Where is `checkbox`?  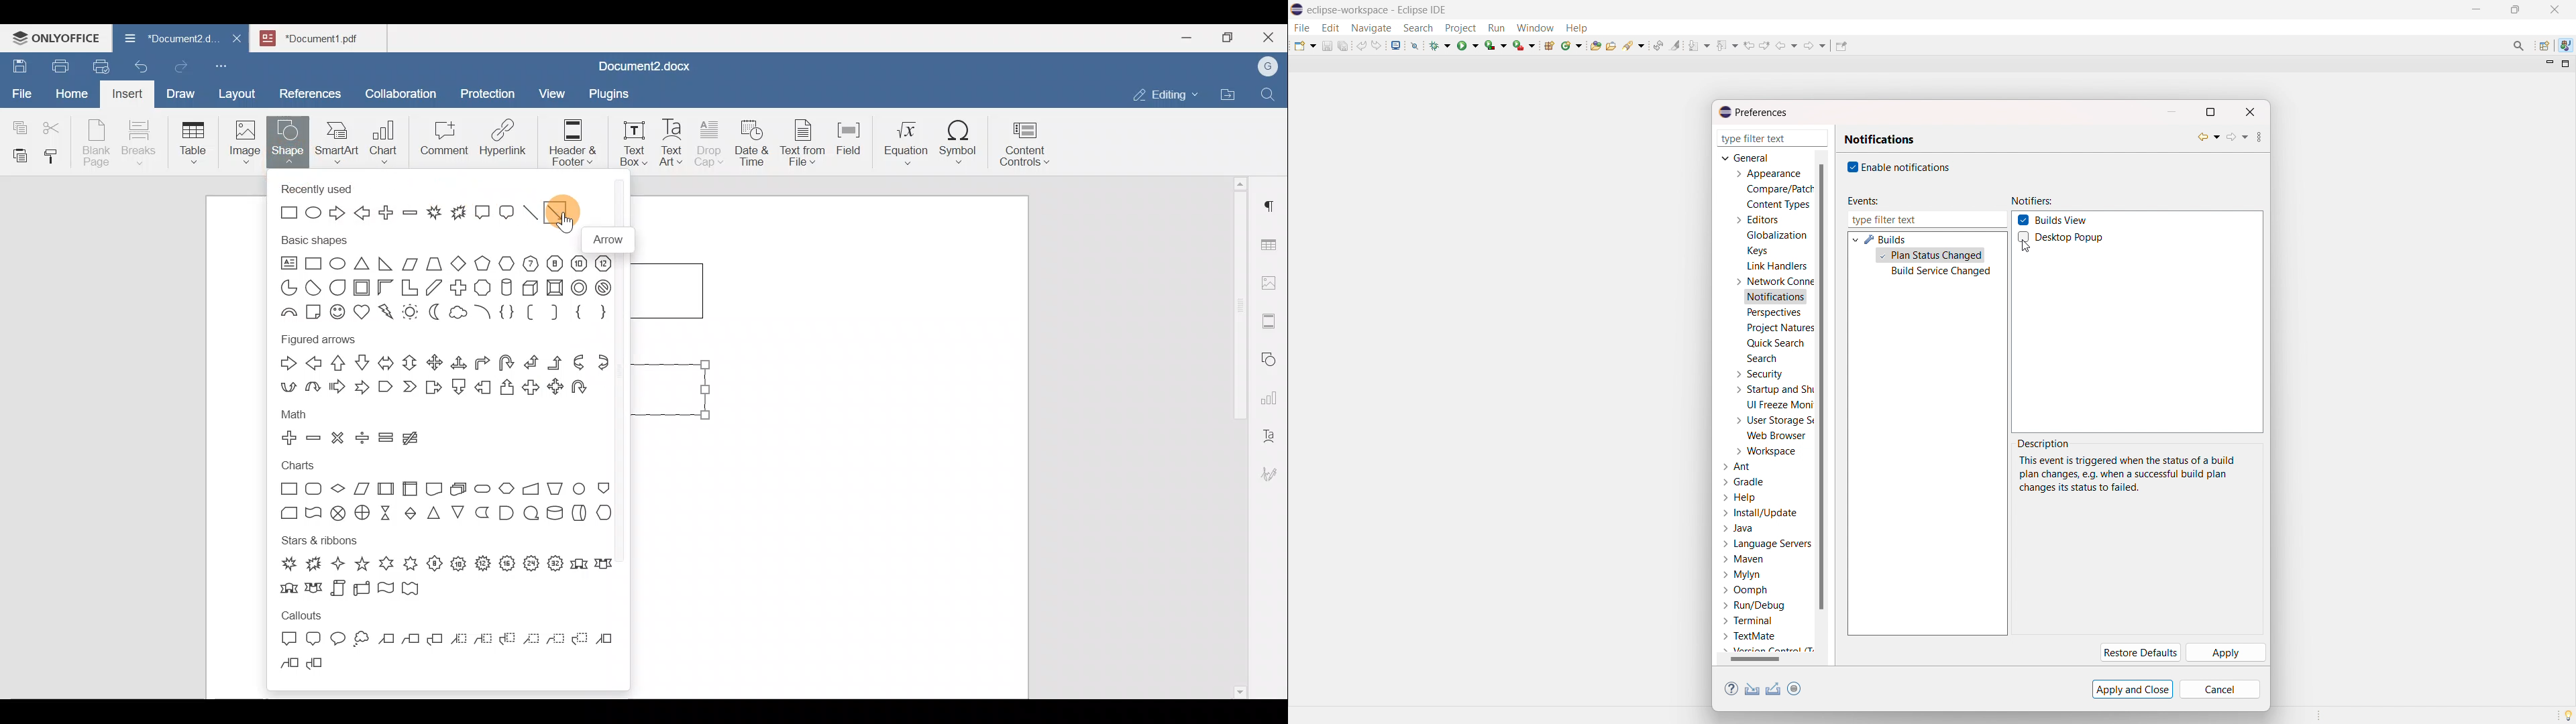 checkbox is located at coordinates (1851, 167).